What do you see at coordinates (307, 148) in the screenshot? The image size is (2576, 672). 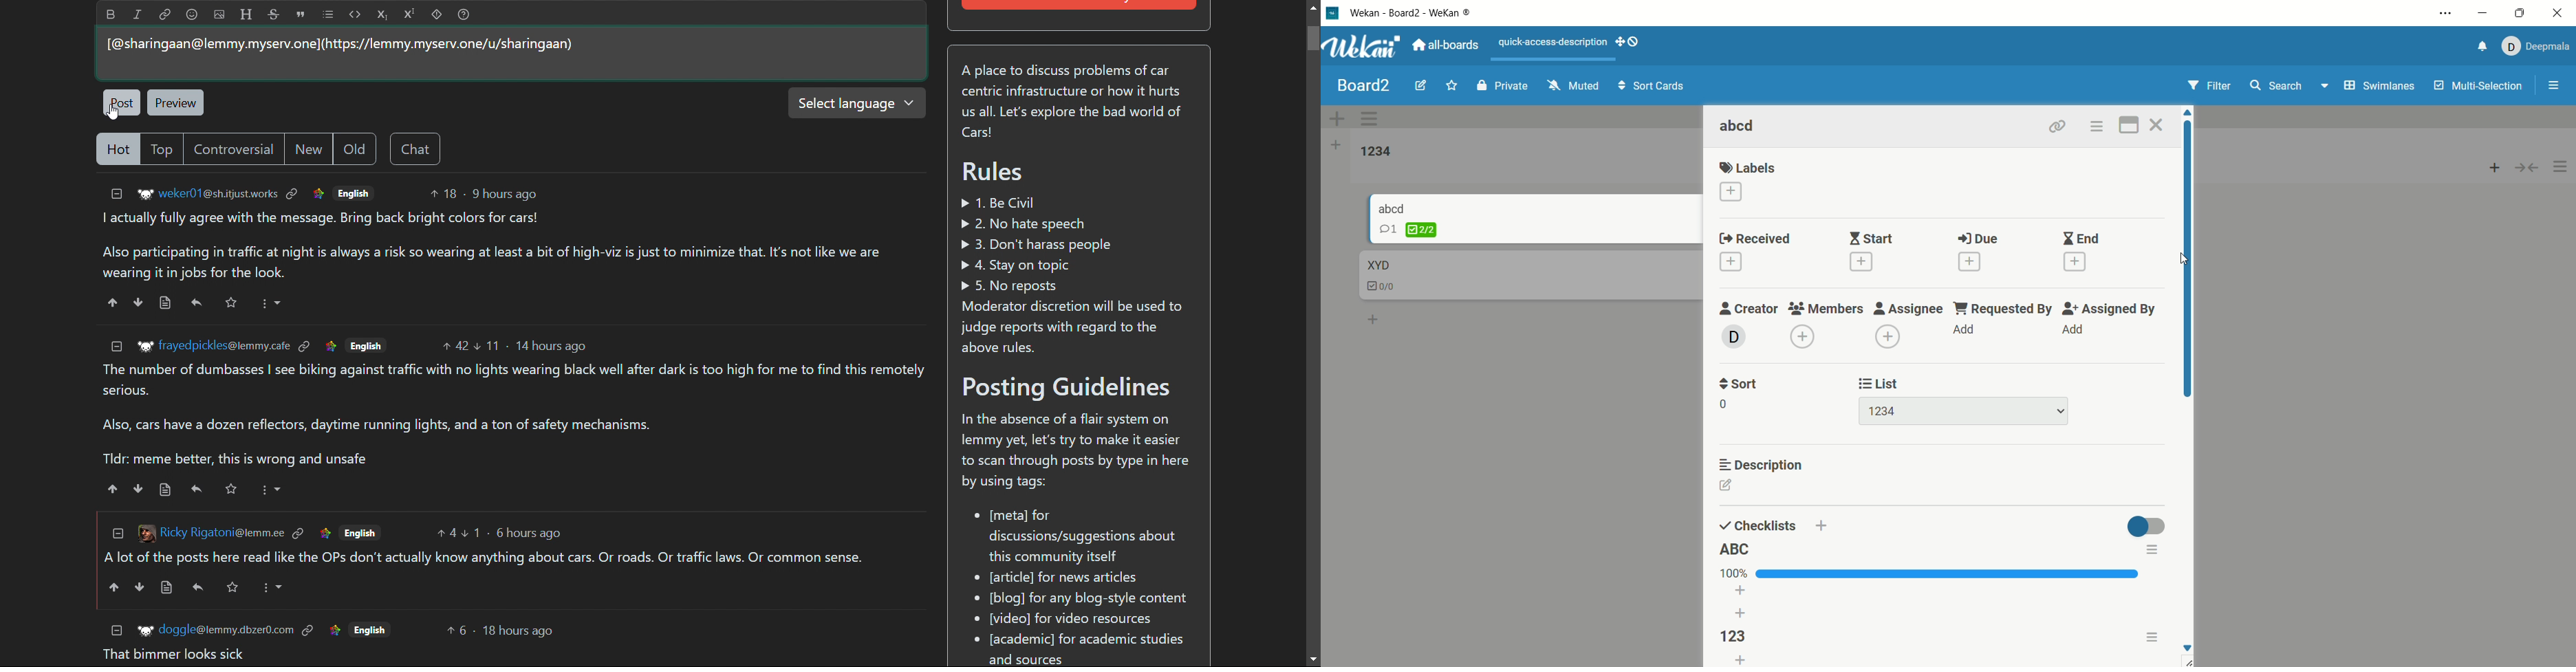 I see `new` at bounding box center [307, 148].